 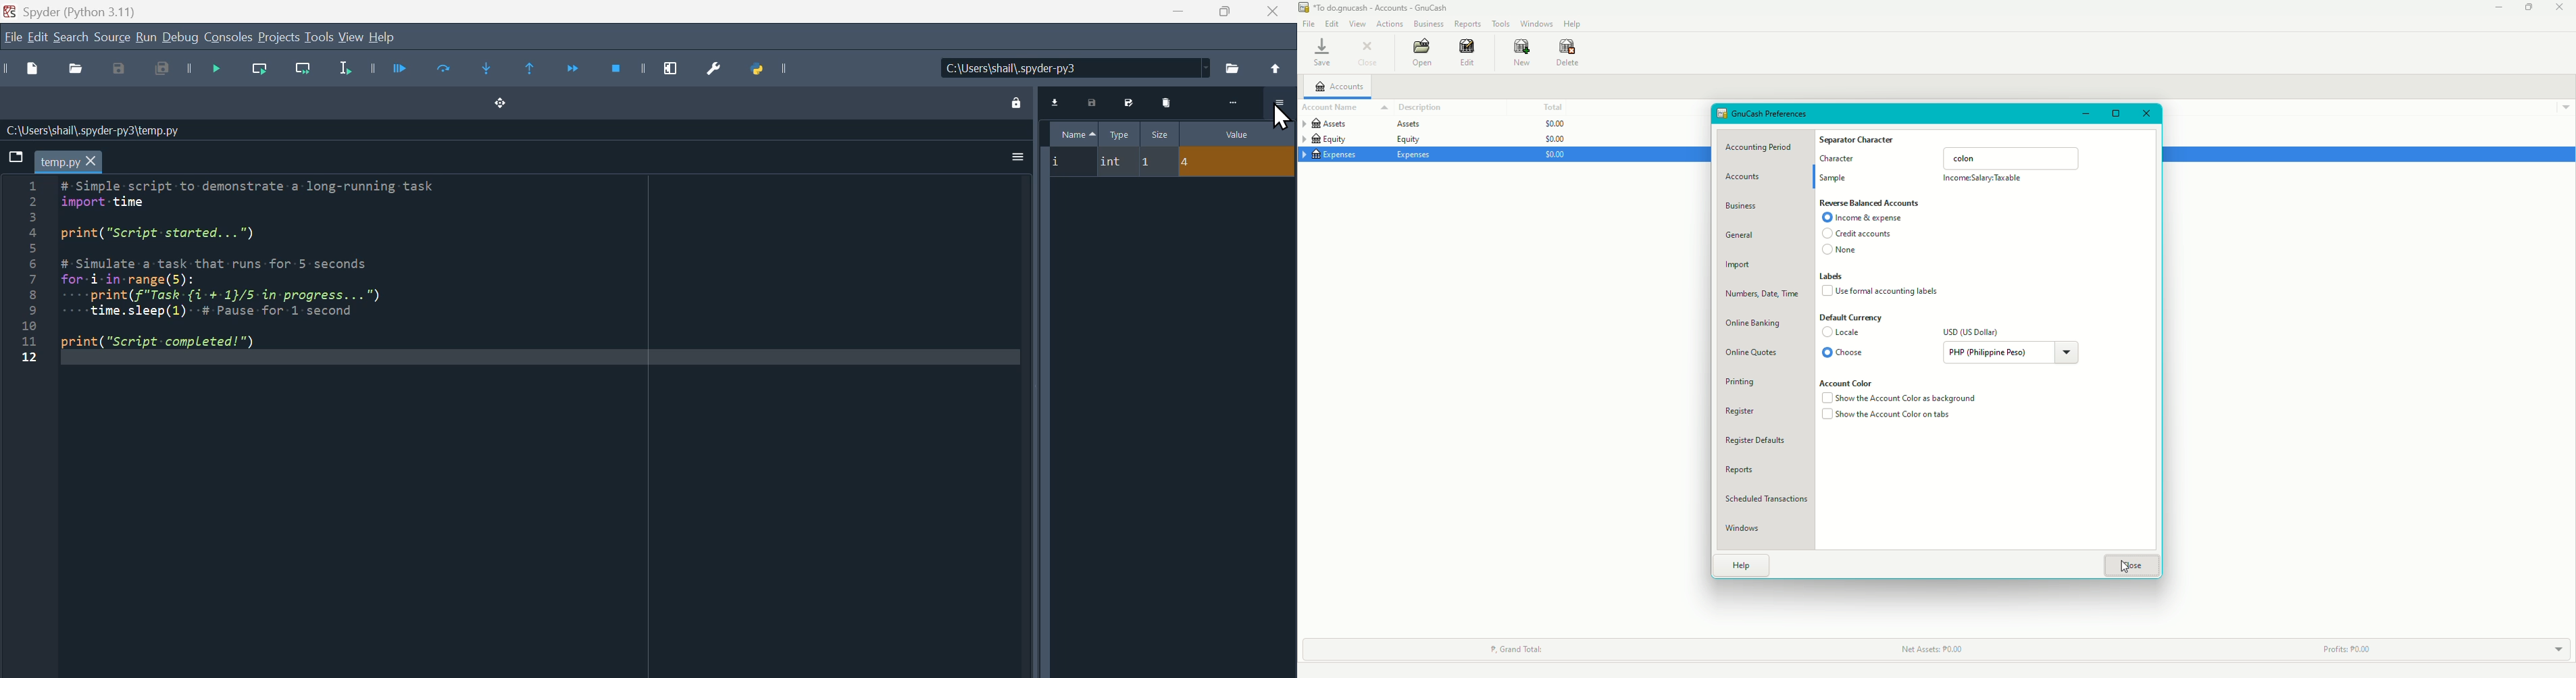 I want to click on Description, so click(x=1421, y=107).